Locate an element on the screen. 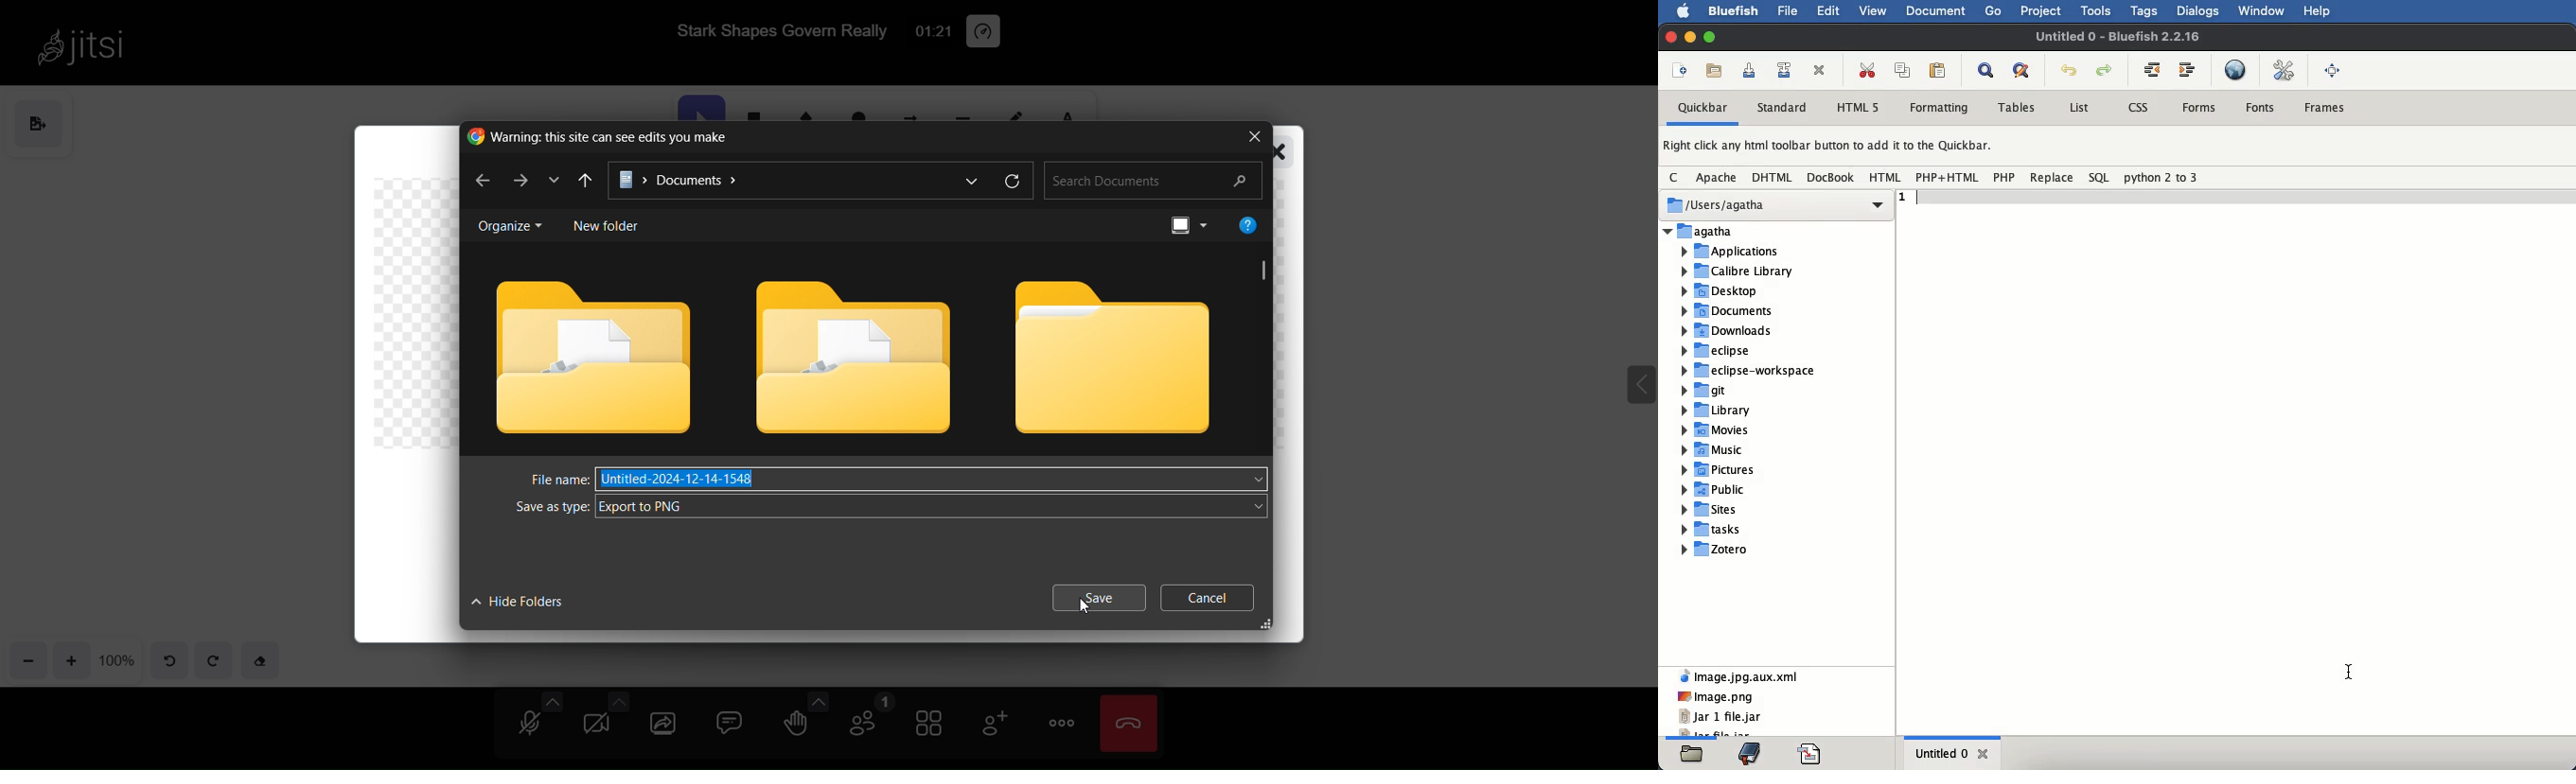 Image resolution: width=2576 pixels, height=784 pixels. untitled is located at coordinates (2120, 35).